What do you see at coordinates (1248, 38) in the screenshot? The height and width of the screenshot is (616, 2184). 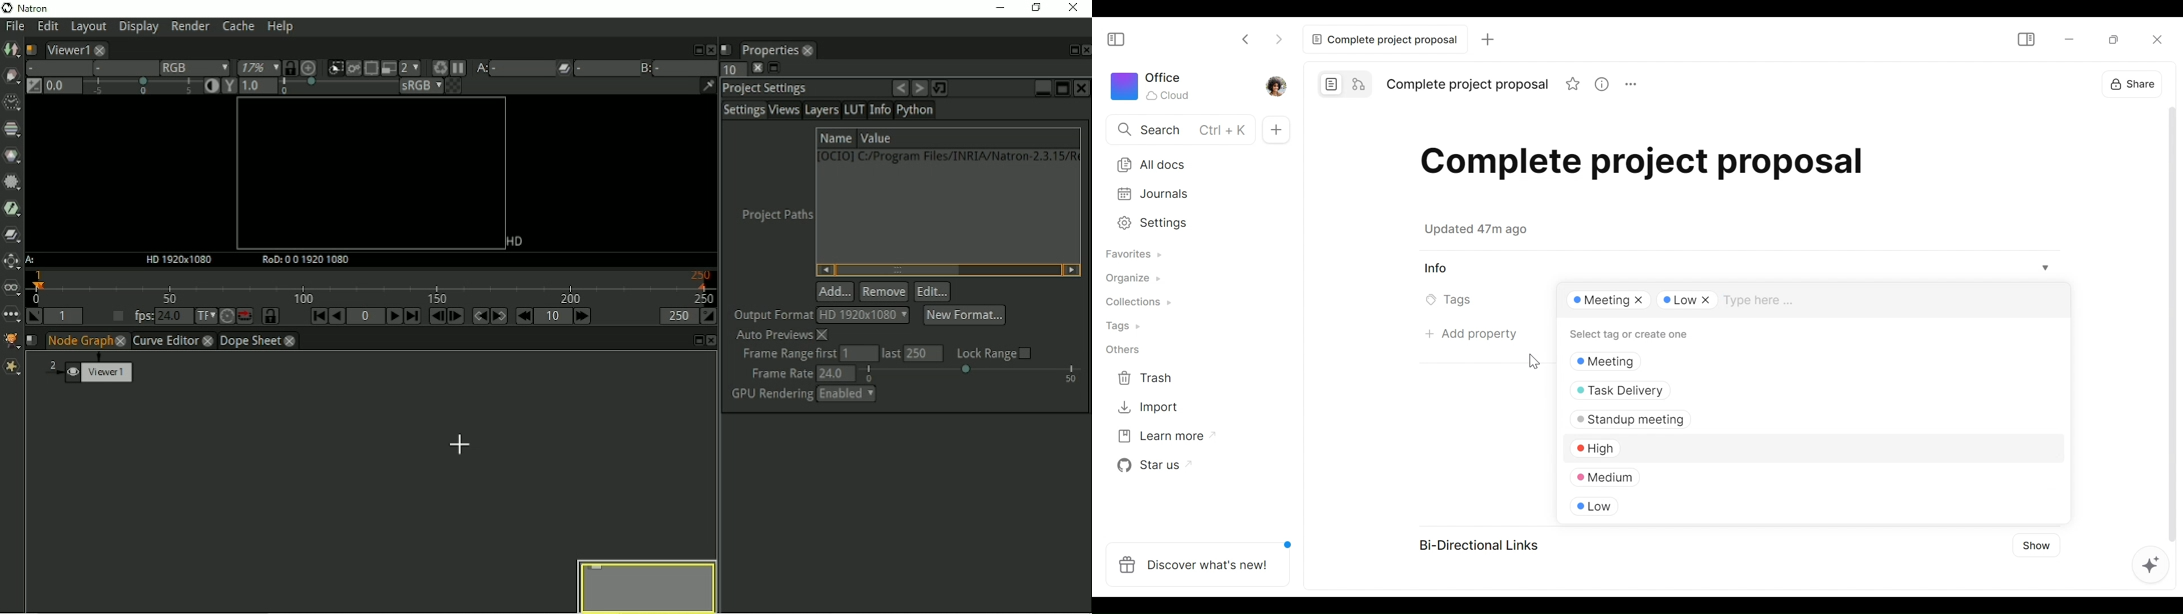 I see `Click to go back` at bounding box center [1248, 38].